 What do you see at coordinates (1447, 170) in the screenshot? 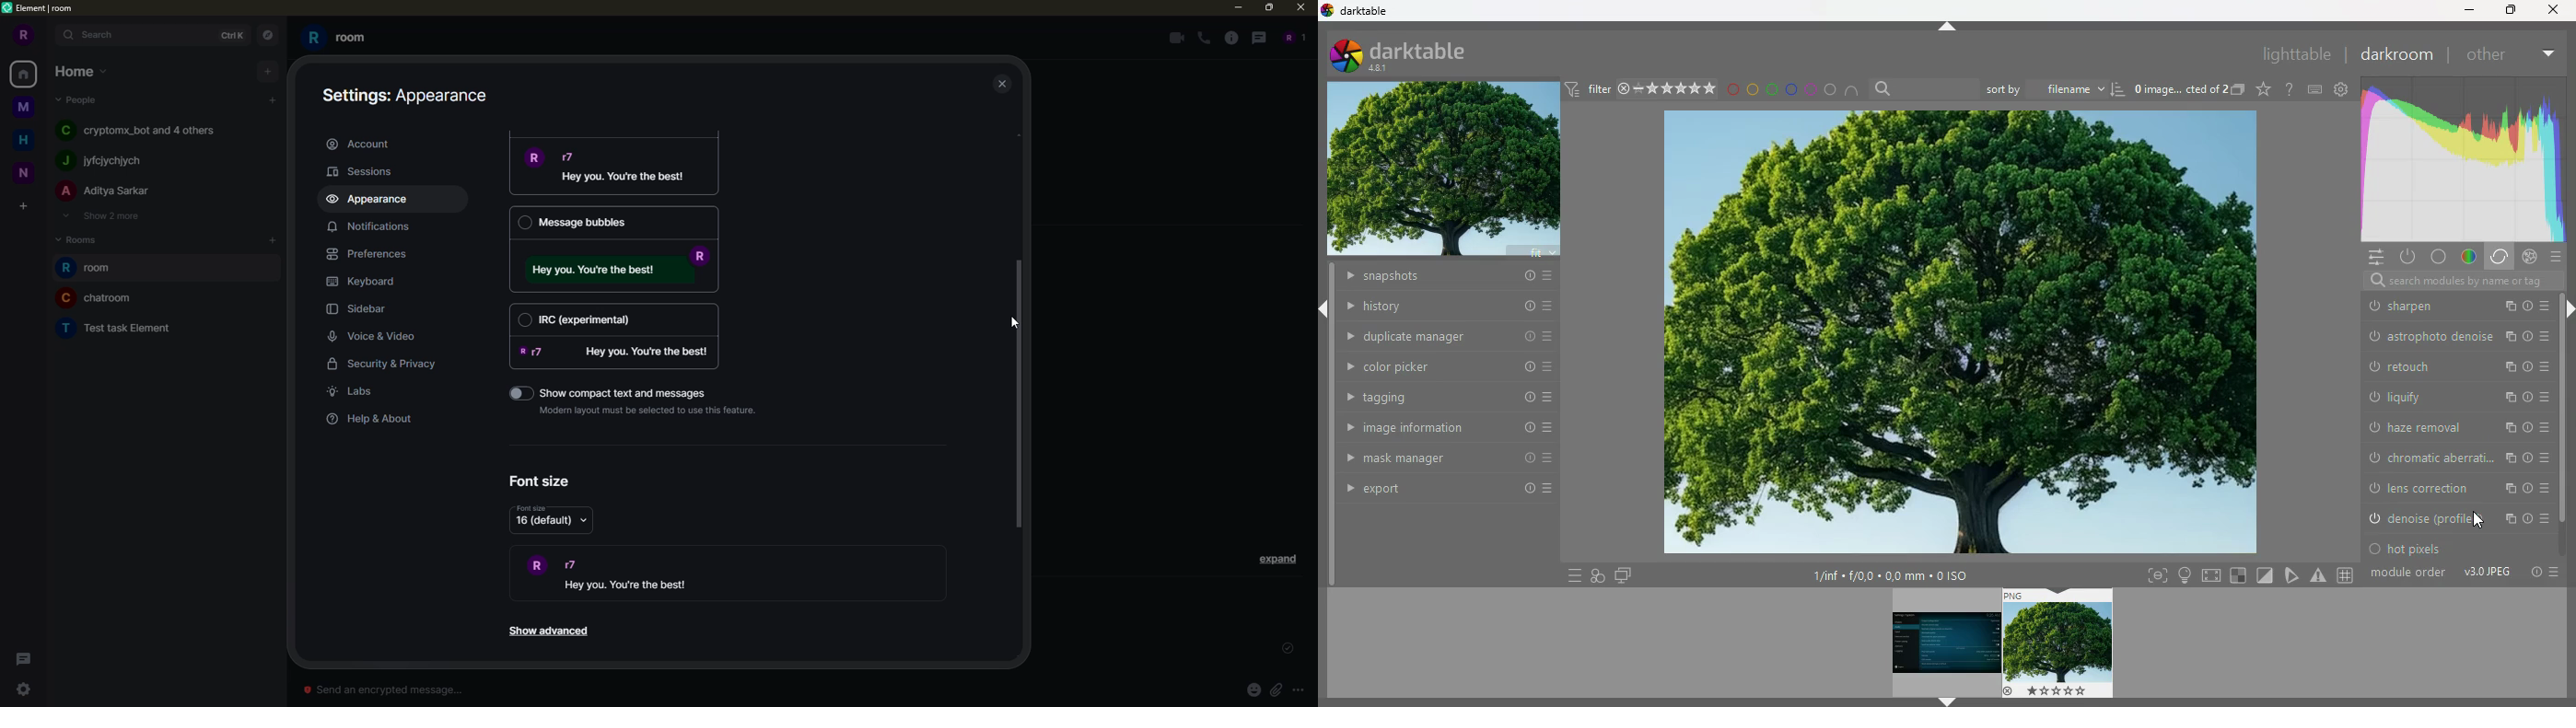
I see `image` at bounding box center [1447, 170].